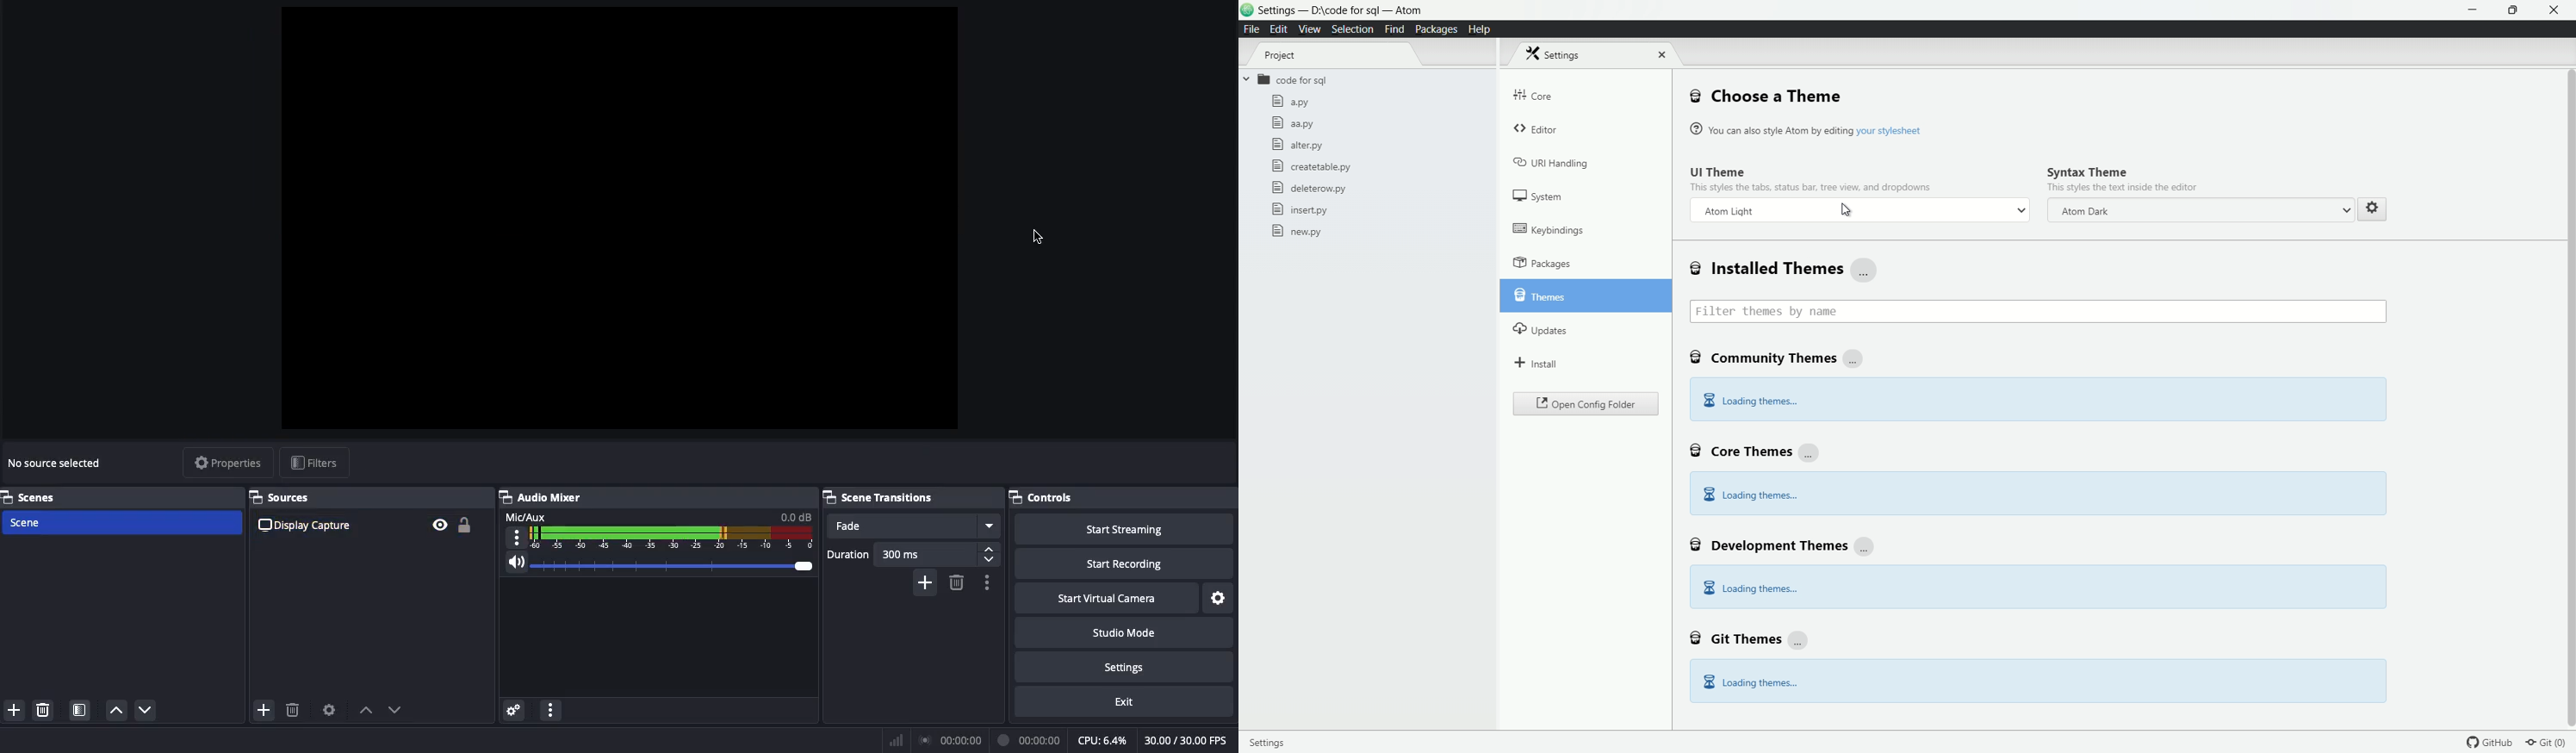 Image resolution: width=2576 pixels, height=756 pixels. I want to click on More, so click(549, 713).